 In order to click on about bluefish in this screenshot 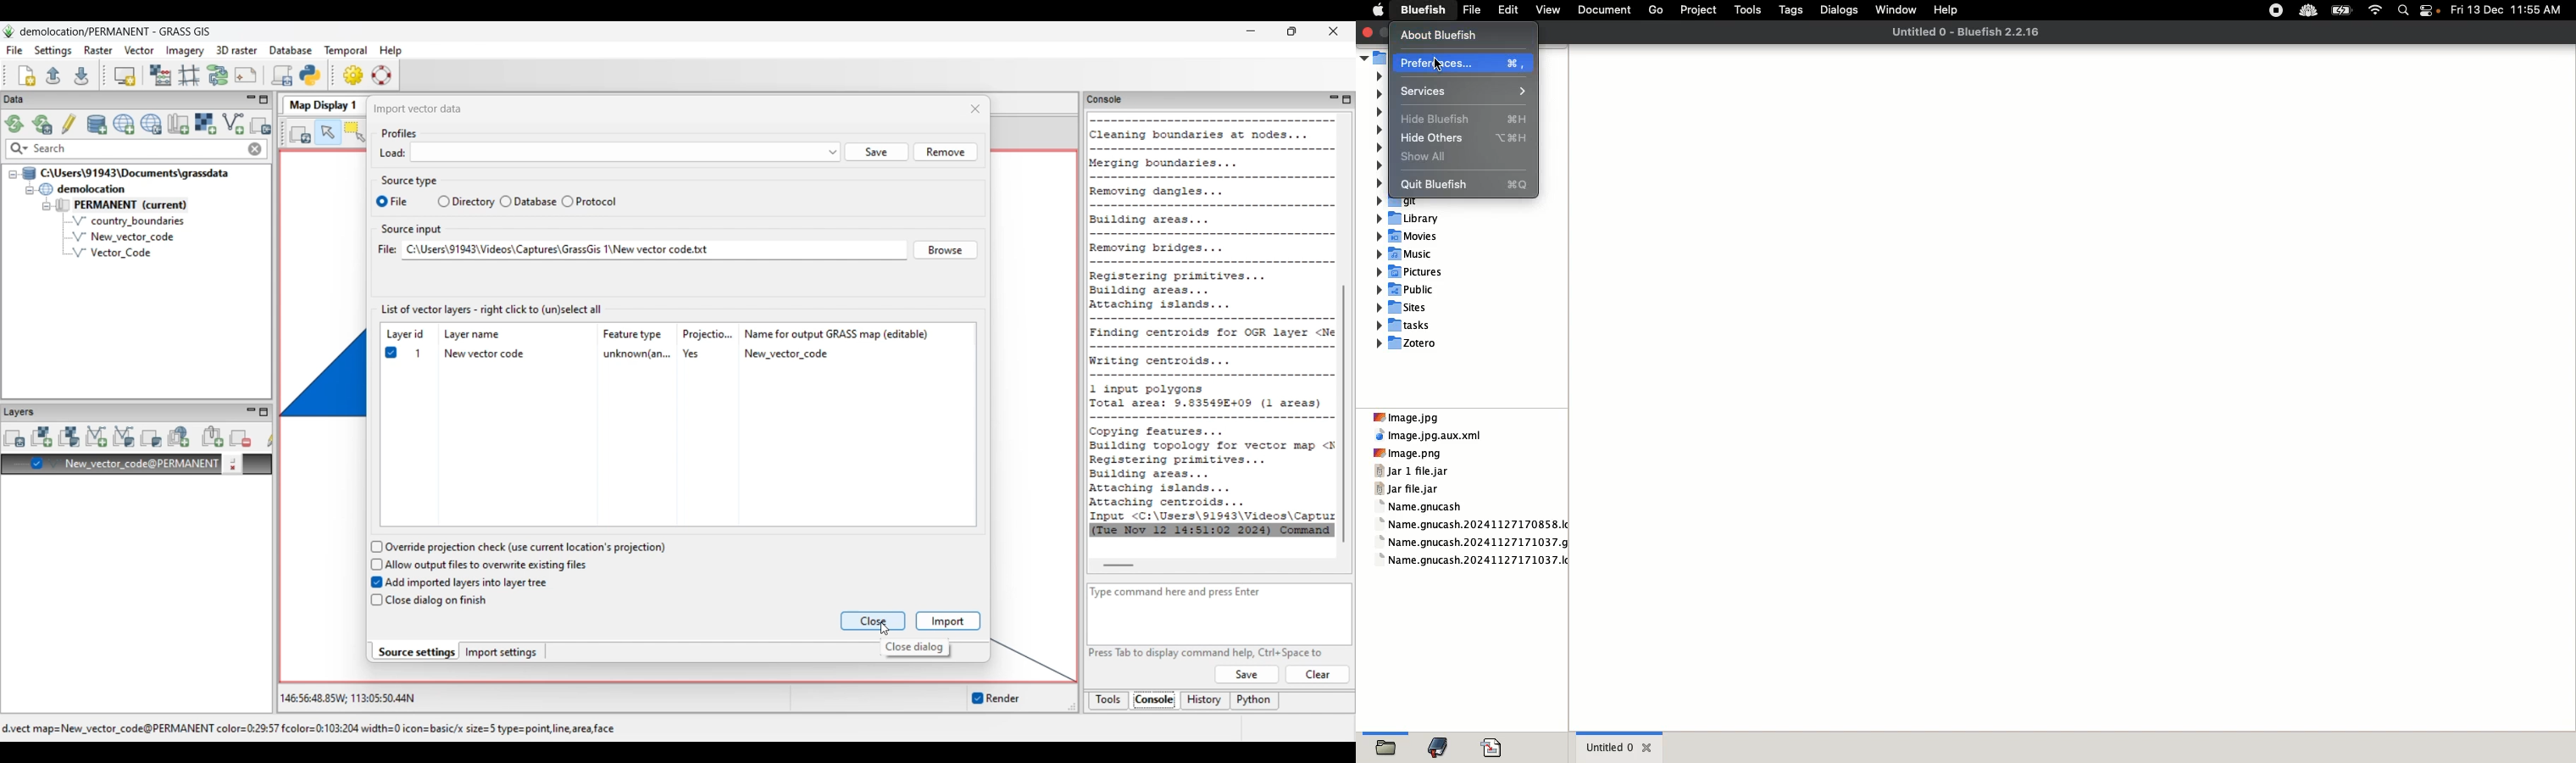, I will do `click(1459, 36)`.